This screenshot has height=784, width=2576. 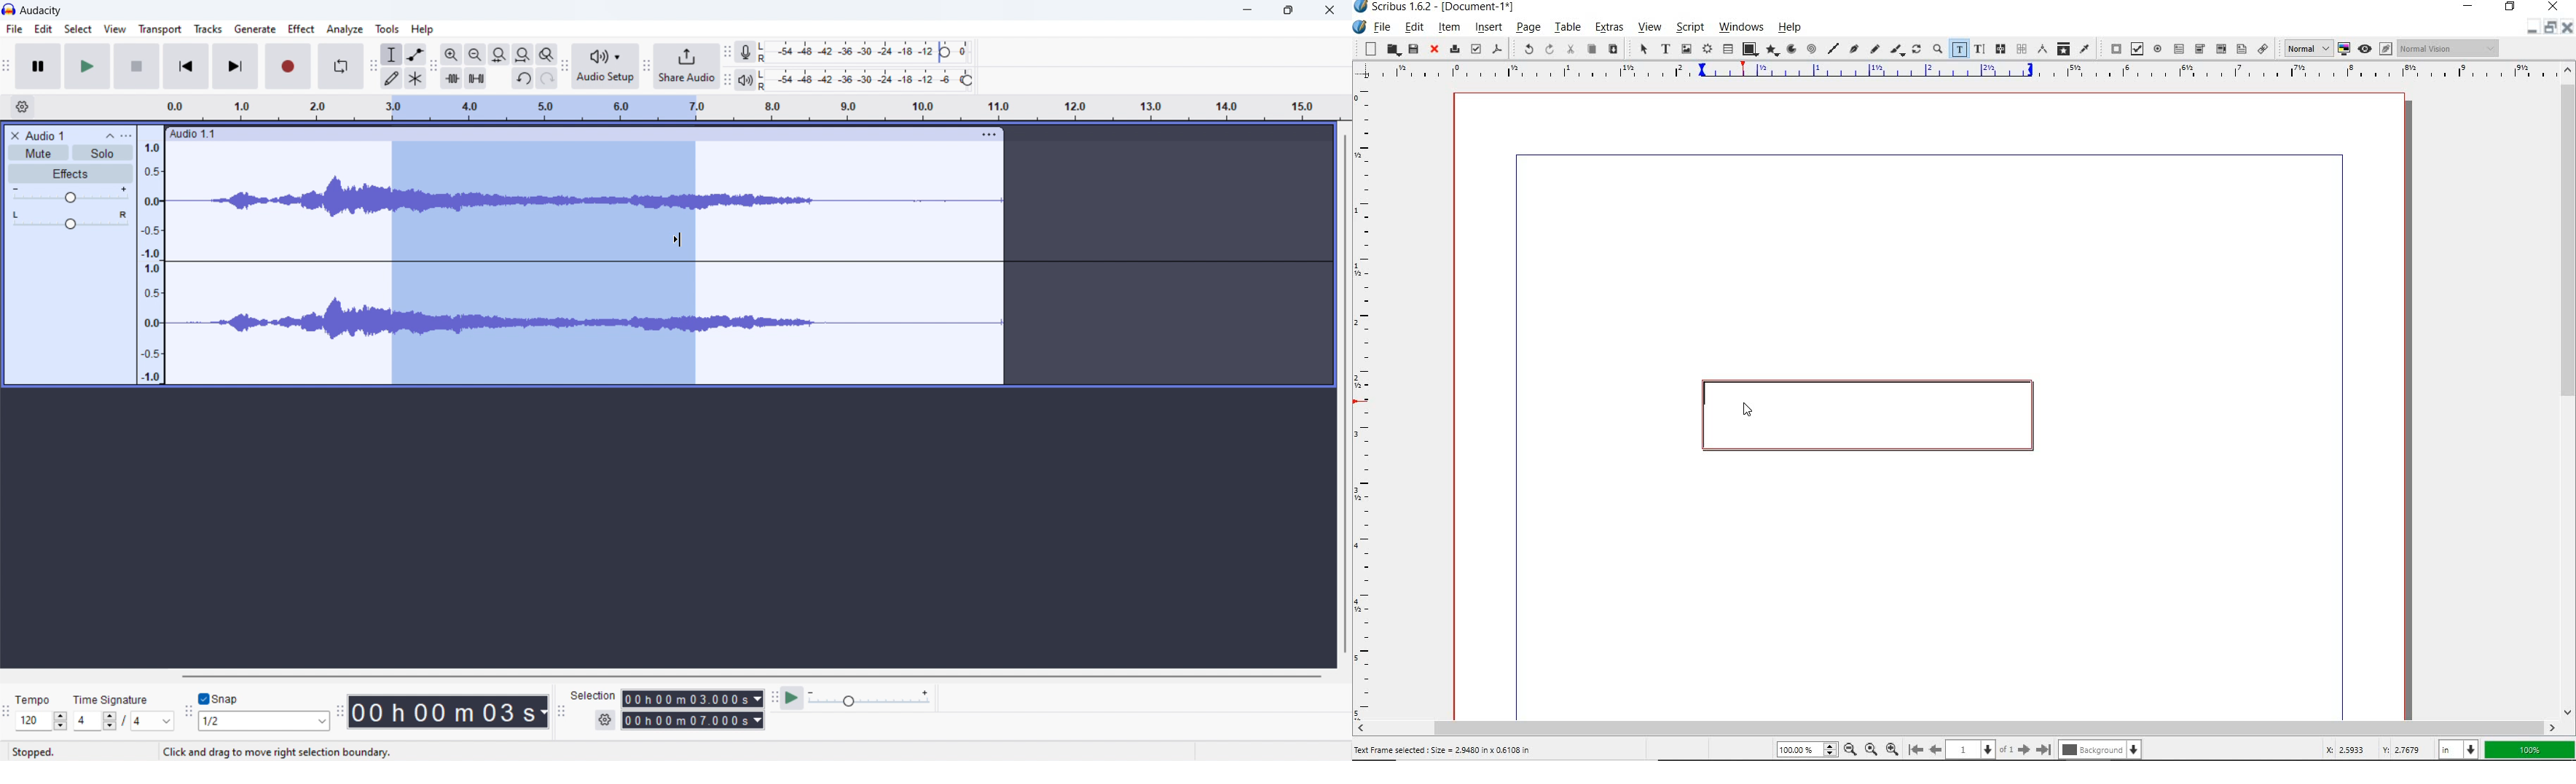 What do you see at coordinates (2041, 50) in the screenshot?
I see `measurements` at bounding box center [2041, 50].